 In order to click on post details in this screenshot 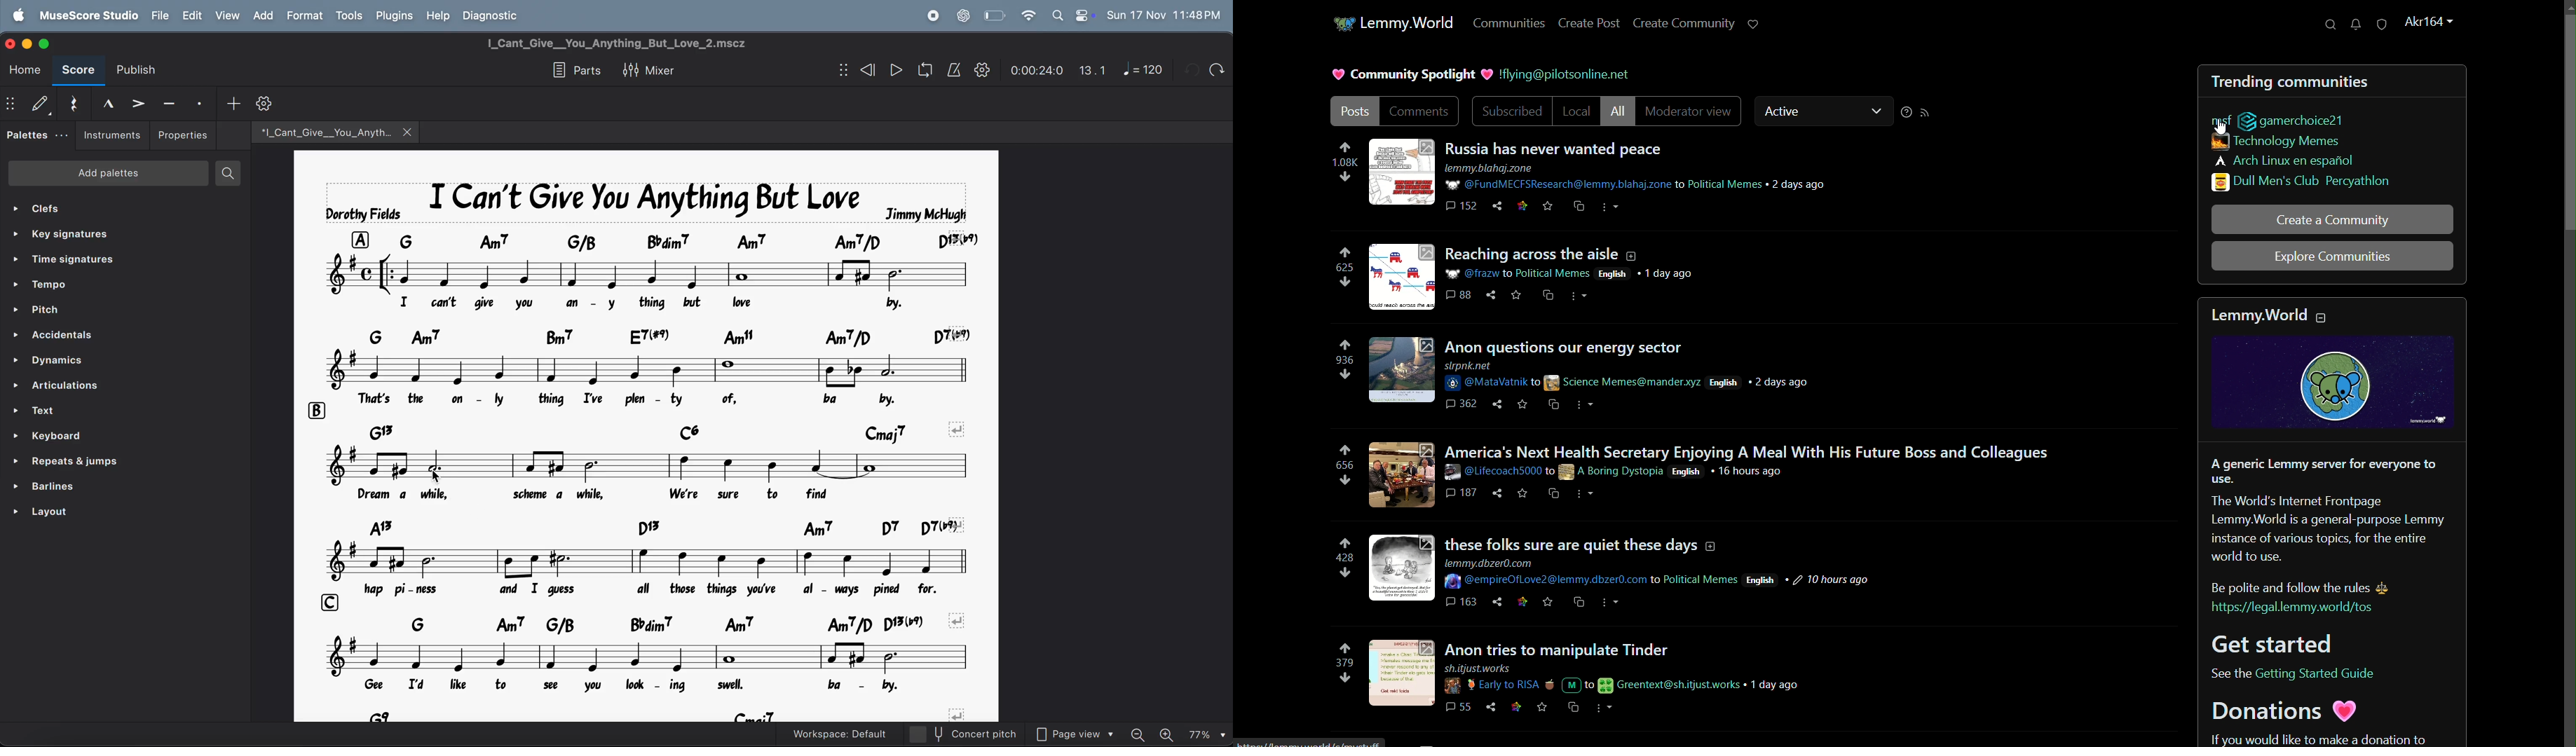, I will do `click(1642, 177)`.